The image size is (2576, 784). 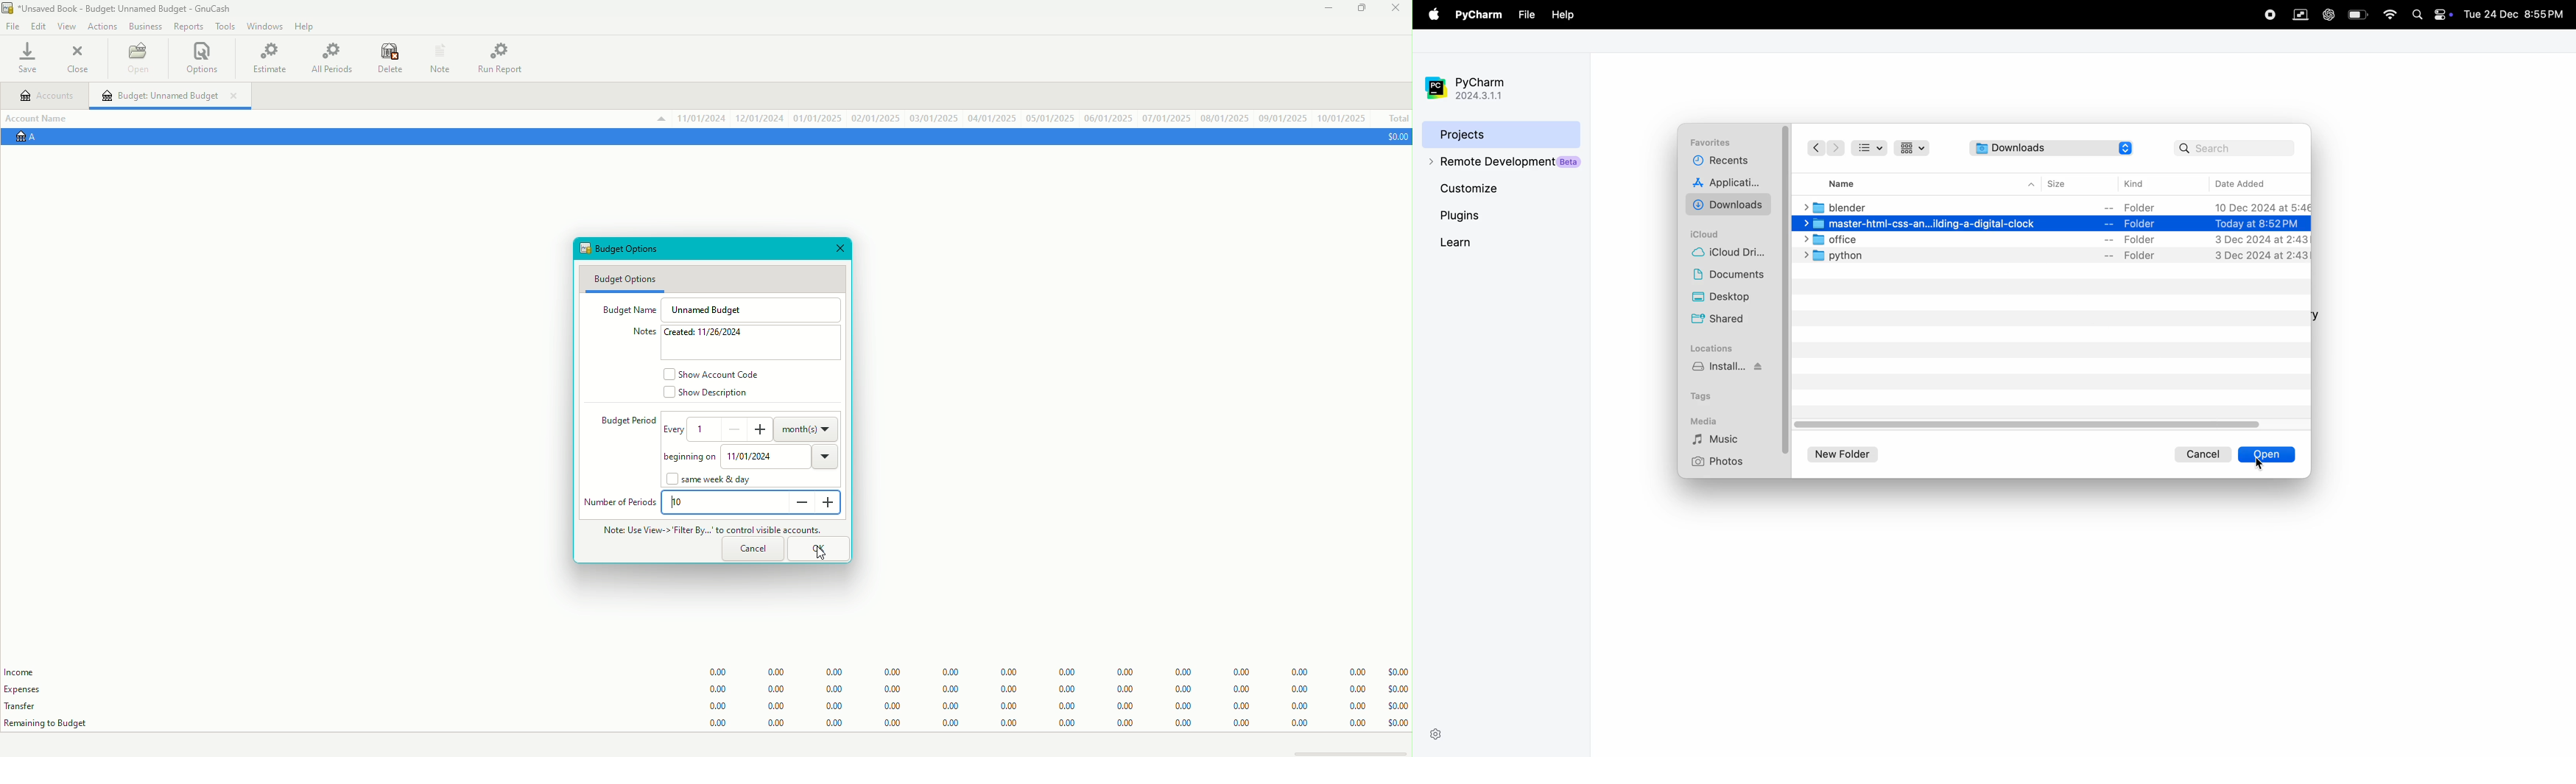 I want to click on Close, so click(x=1394, y=10).